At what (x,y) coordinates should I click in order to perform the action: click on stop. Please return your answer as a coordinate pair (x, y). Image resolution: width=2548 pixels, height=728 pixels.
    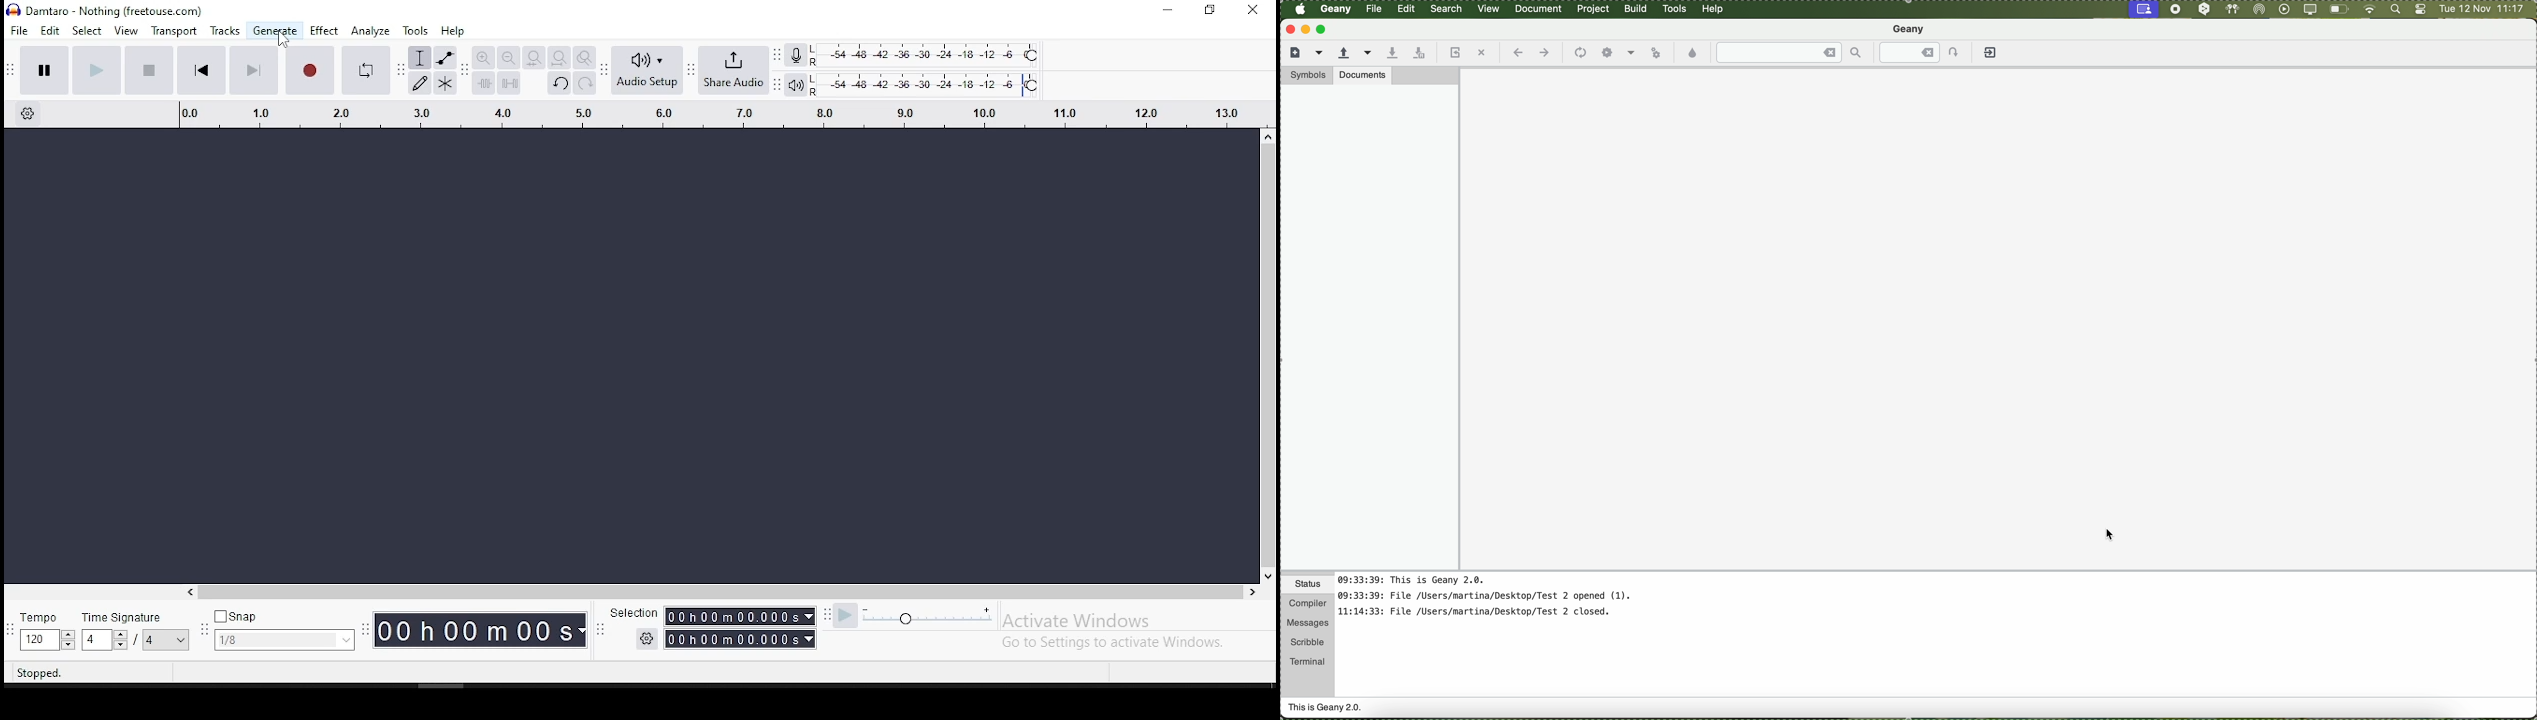
    Looking at the image, I should click on (148, 69).